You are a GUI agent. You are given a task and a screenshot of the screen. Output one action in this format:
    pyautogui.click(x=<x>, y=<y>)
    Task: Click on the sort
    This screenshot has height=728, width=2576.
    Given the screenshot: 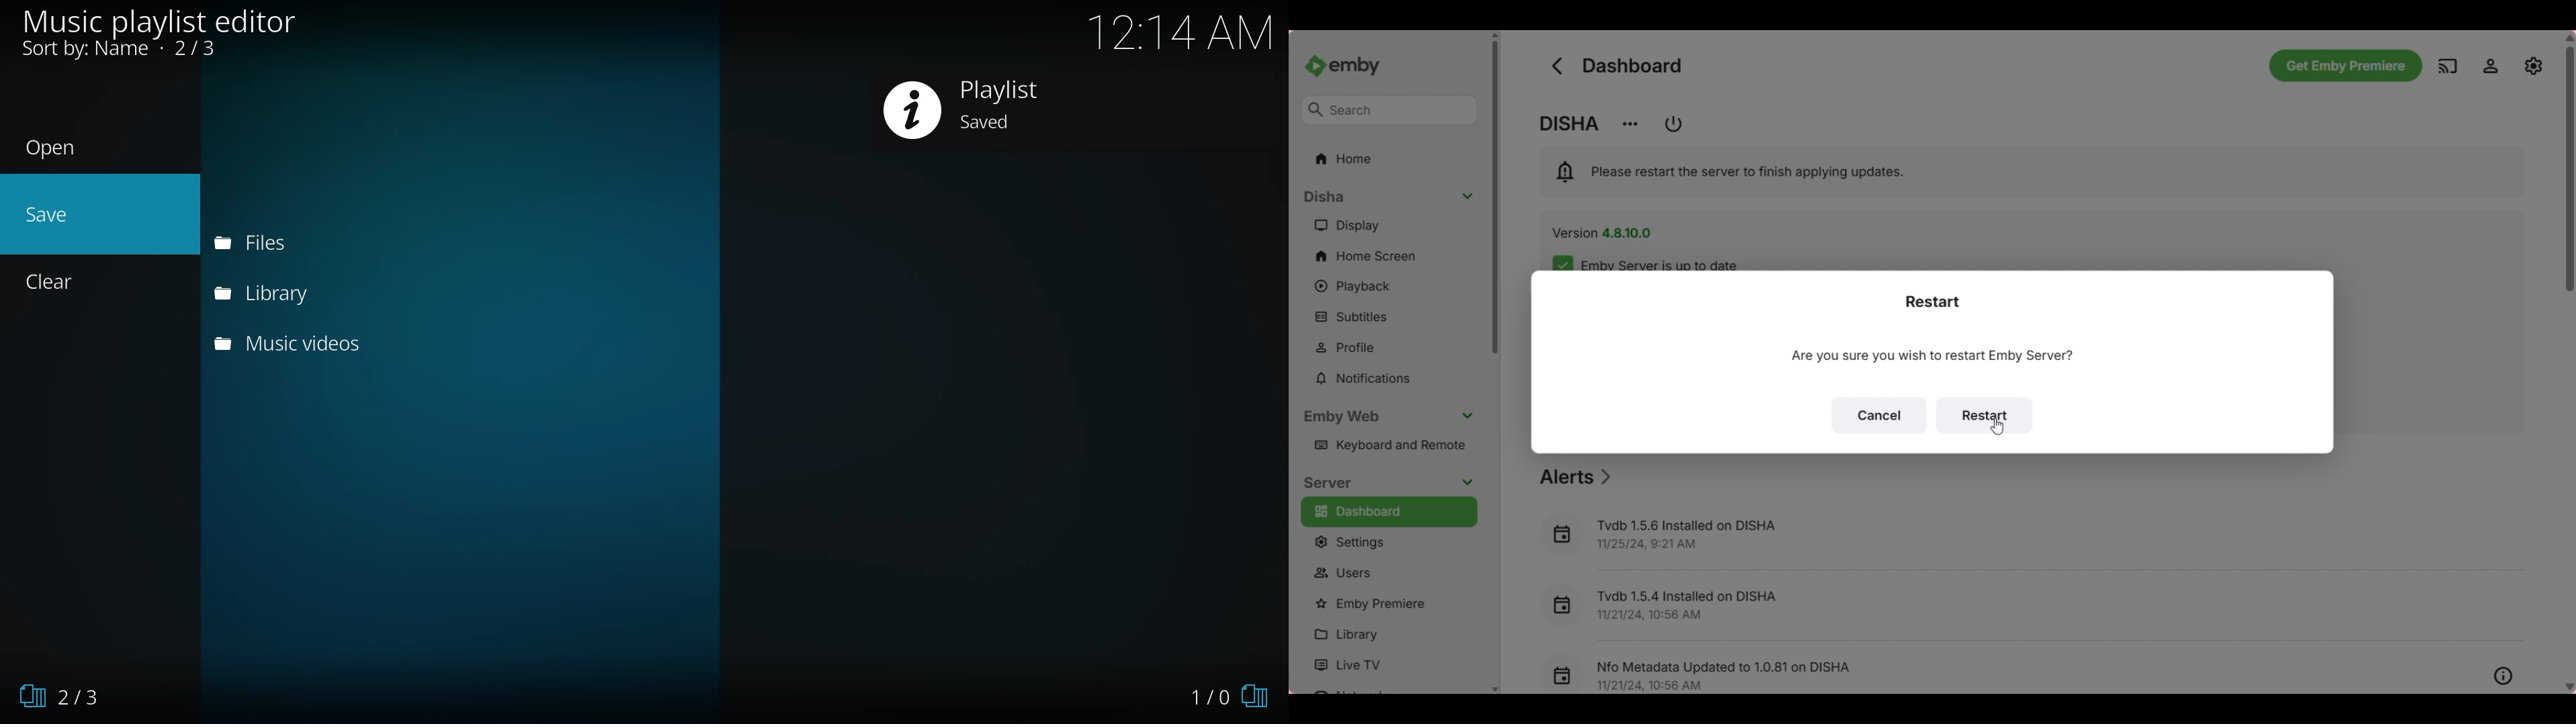 What is the action you would take?
    pyautogui.click(x=122, y=49)
    